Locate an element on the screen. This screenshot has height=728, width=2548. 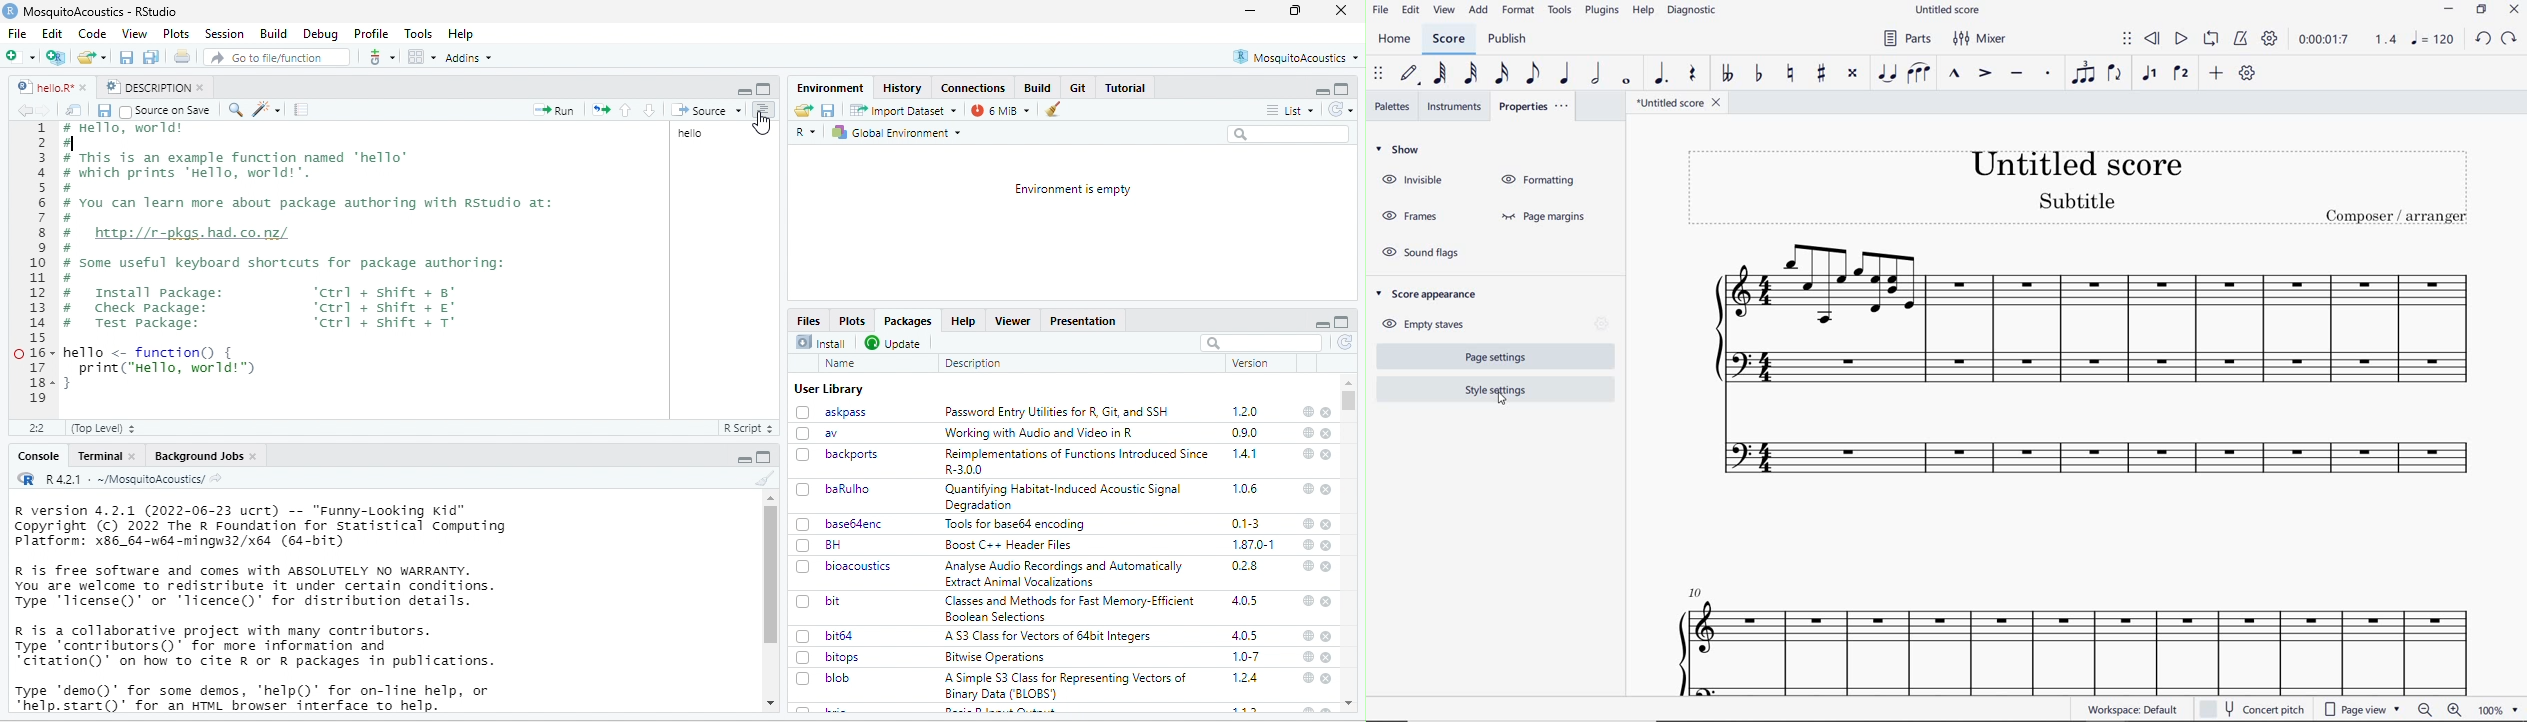
hello.R* is located at coordinates (51, 87).